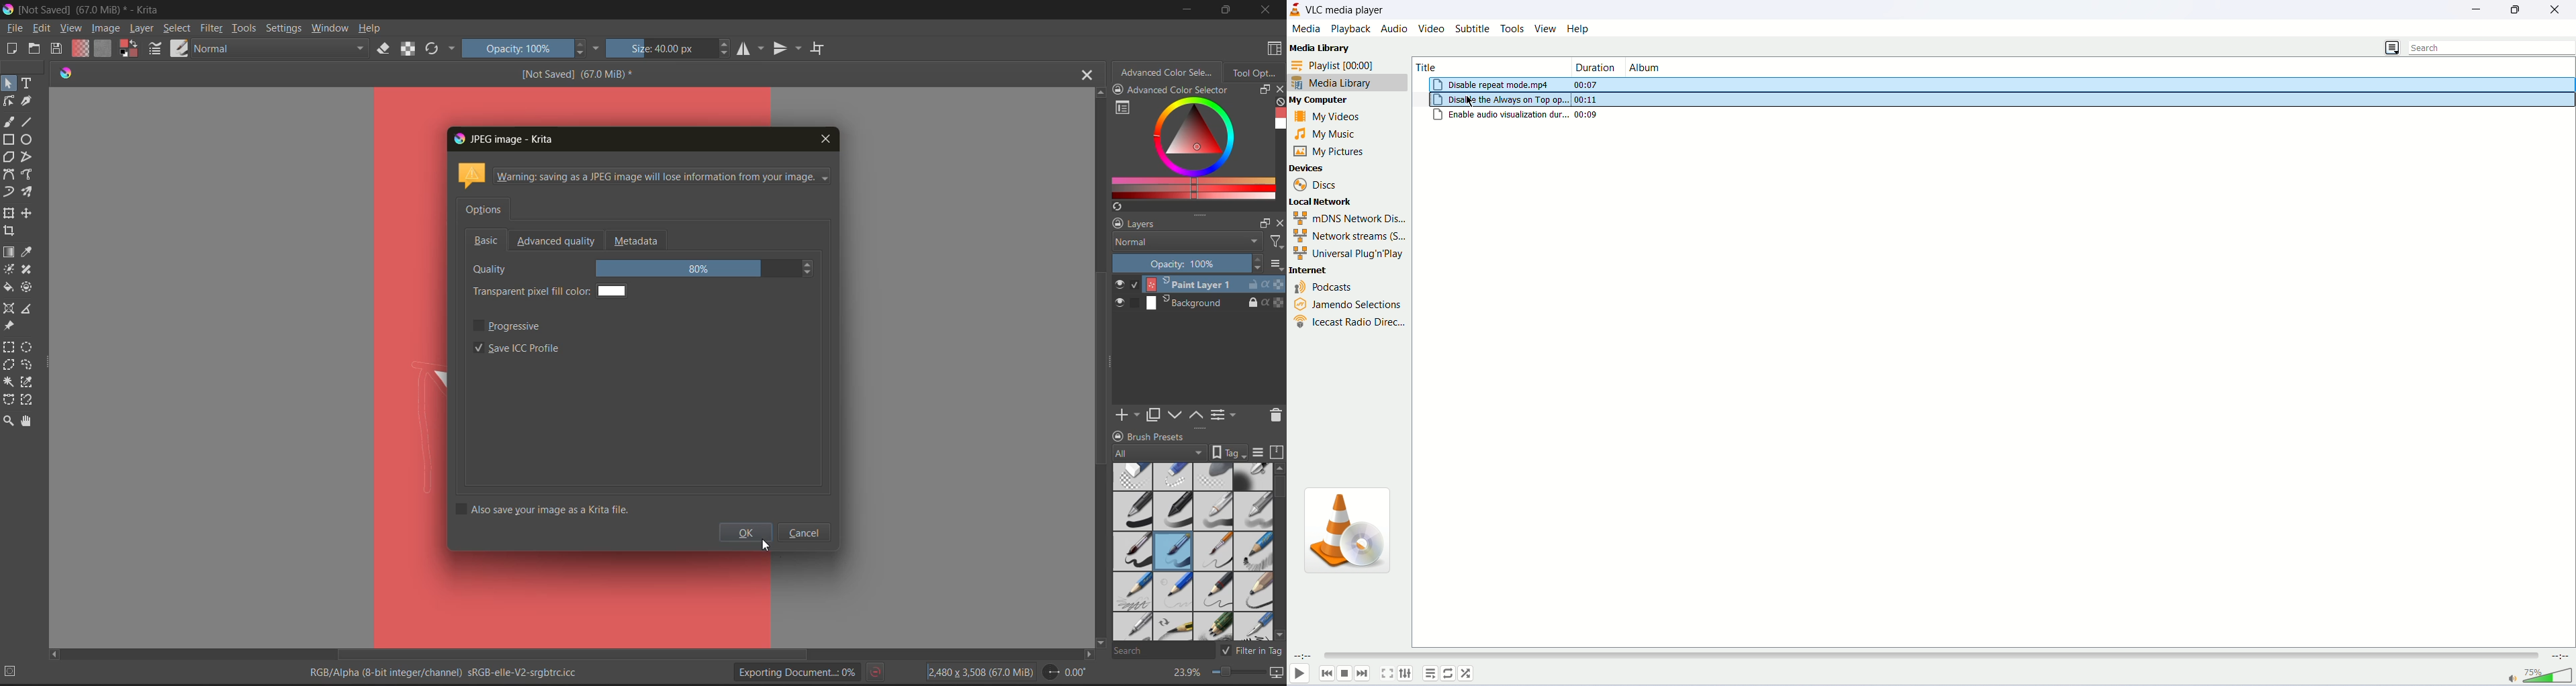 The width and height of the screenshot is (2576, 700). What do you see at coordinates (26, 421) in the screenshot?
I see `tools` at bounding box center [26, 421].